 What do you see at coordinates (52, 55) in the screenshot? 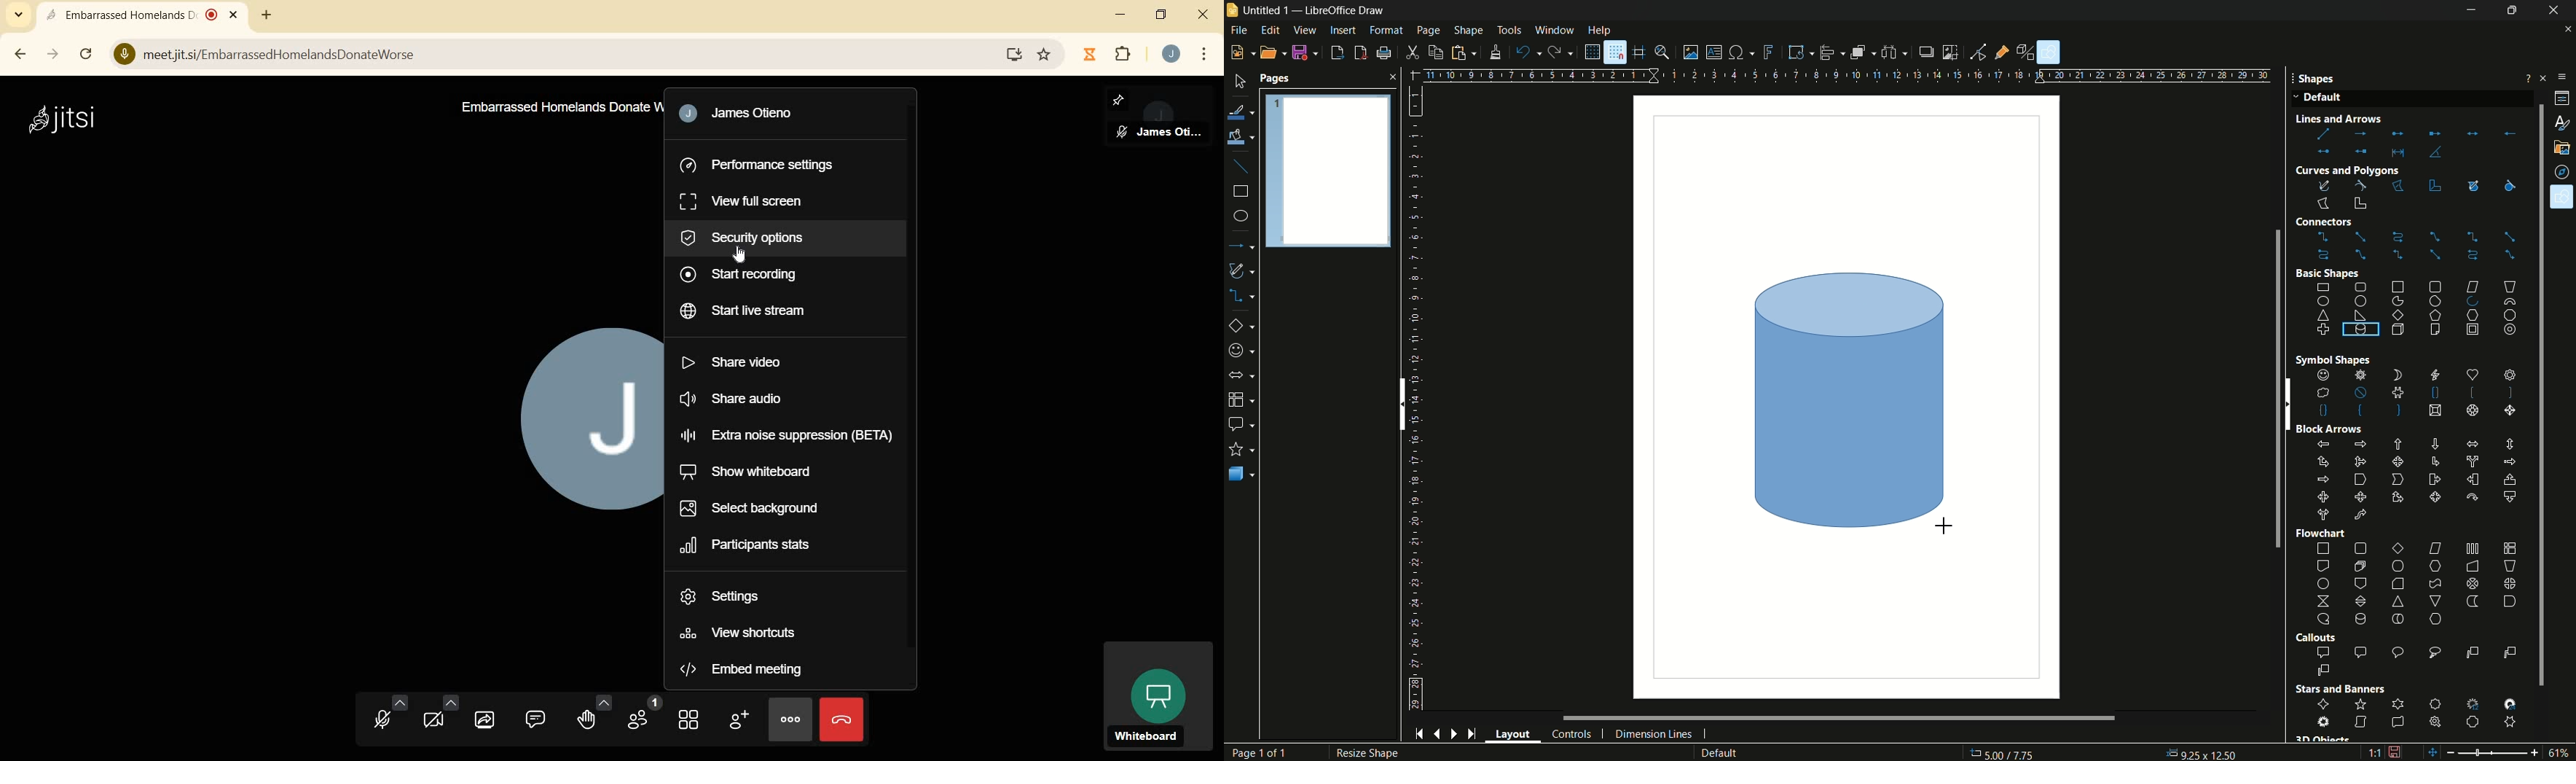
I see `forward` at bounding box center [52, 55].